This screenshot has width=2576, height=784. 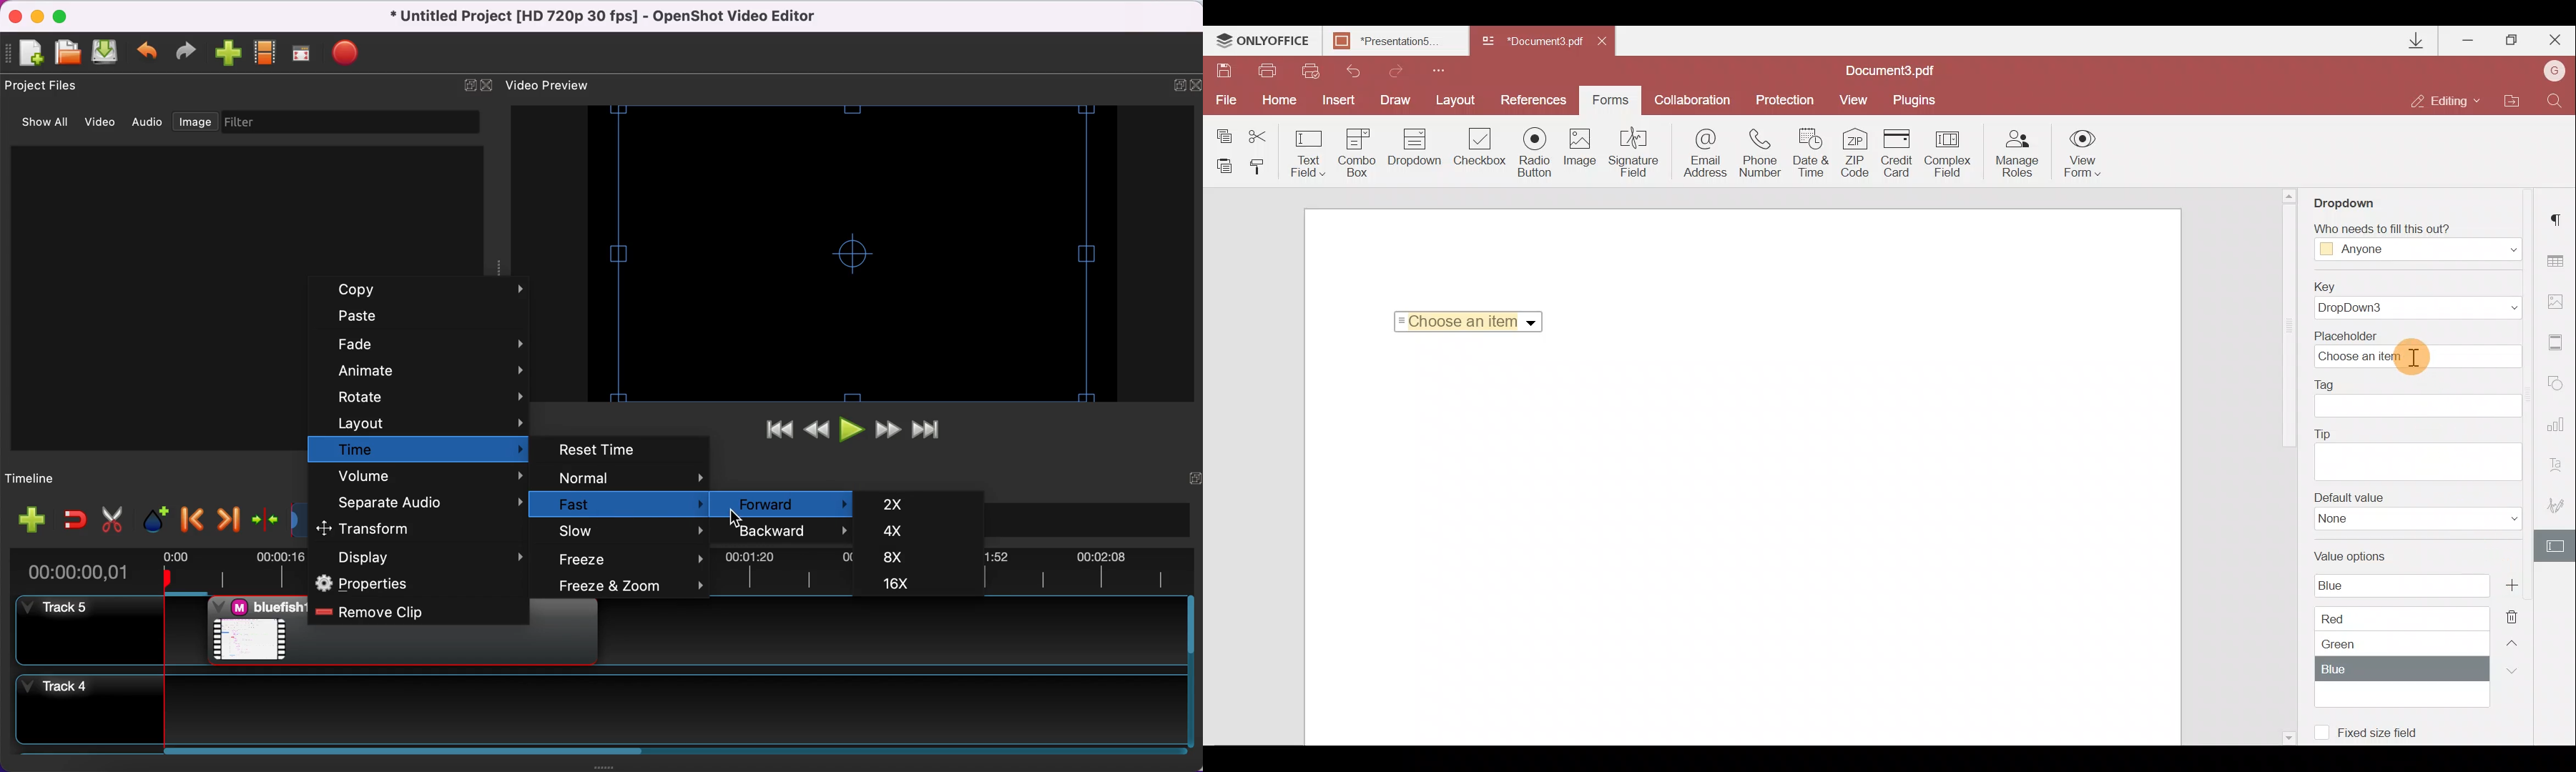 I want to click on 16x, so click(x=914, y=584).